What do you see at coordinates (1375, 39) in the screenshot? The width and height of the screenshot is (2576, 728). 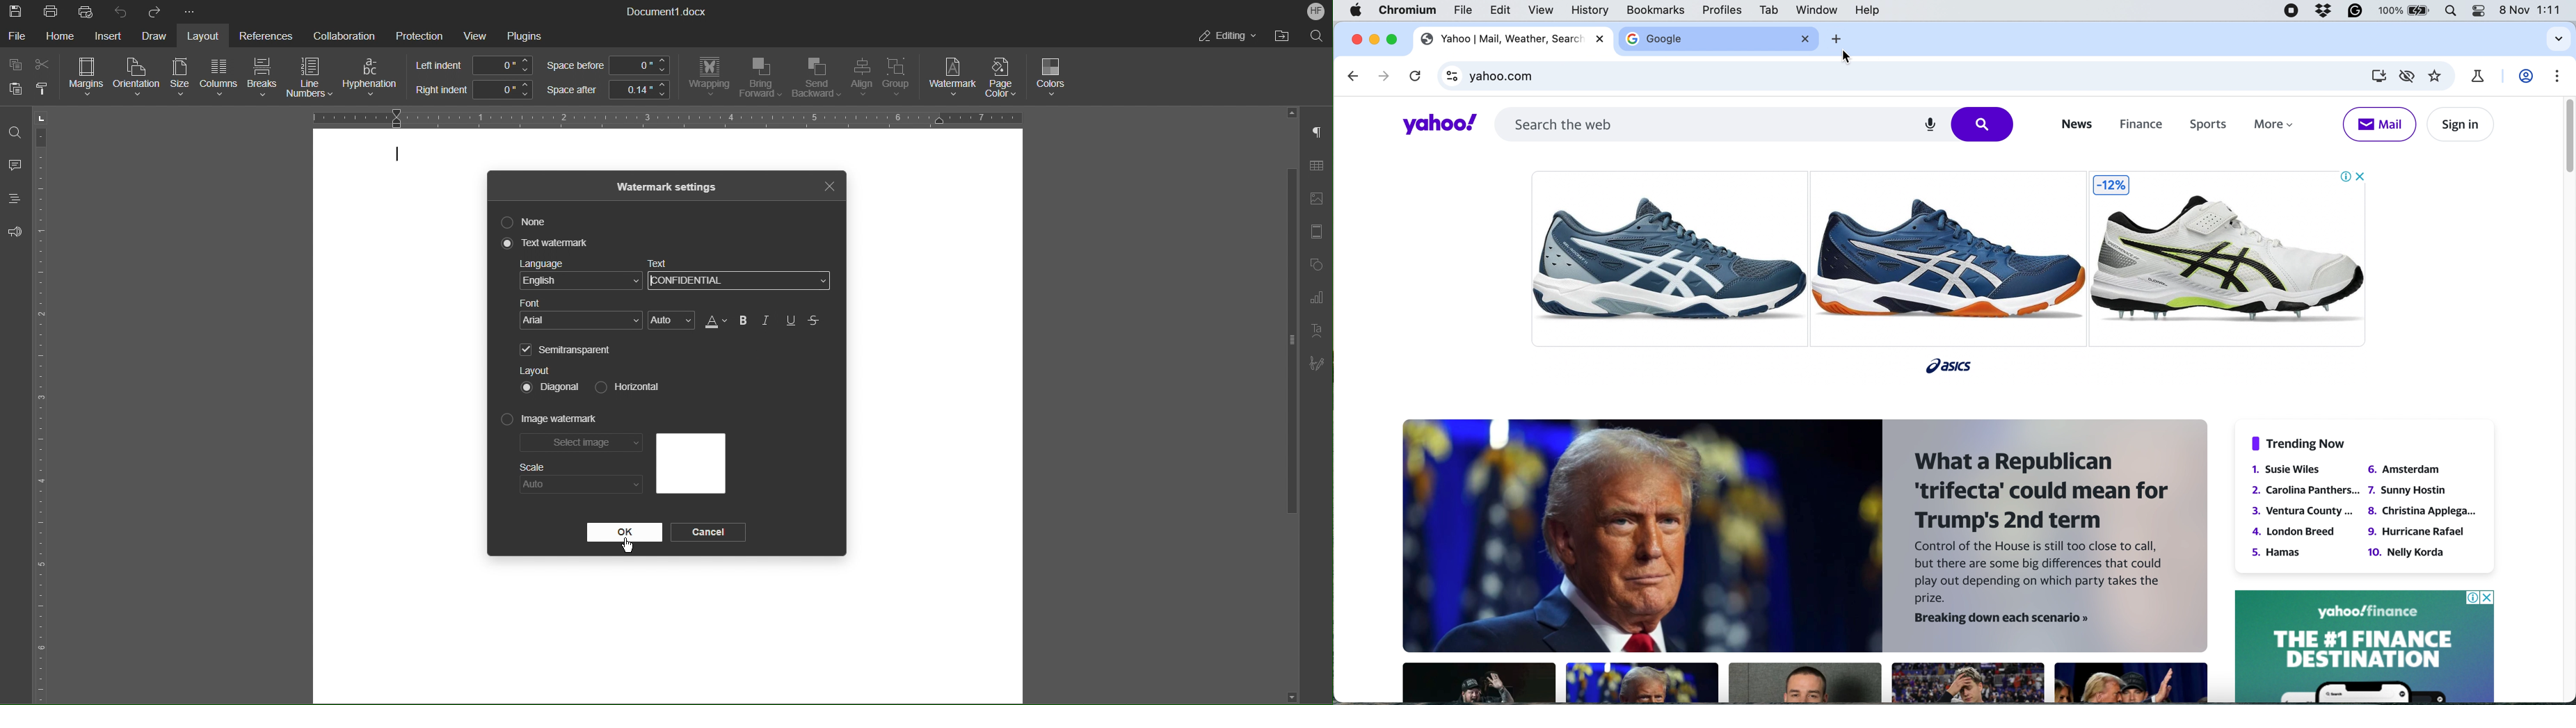 I see `minimise` at bounding box center [1375, 39].